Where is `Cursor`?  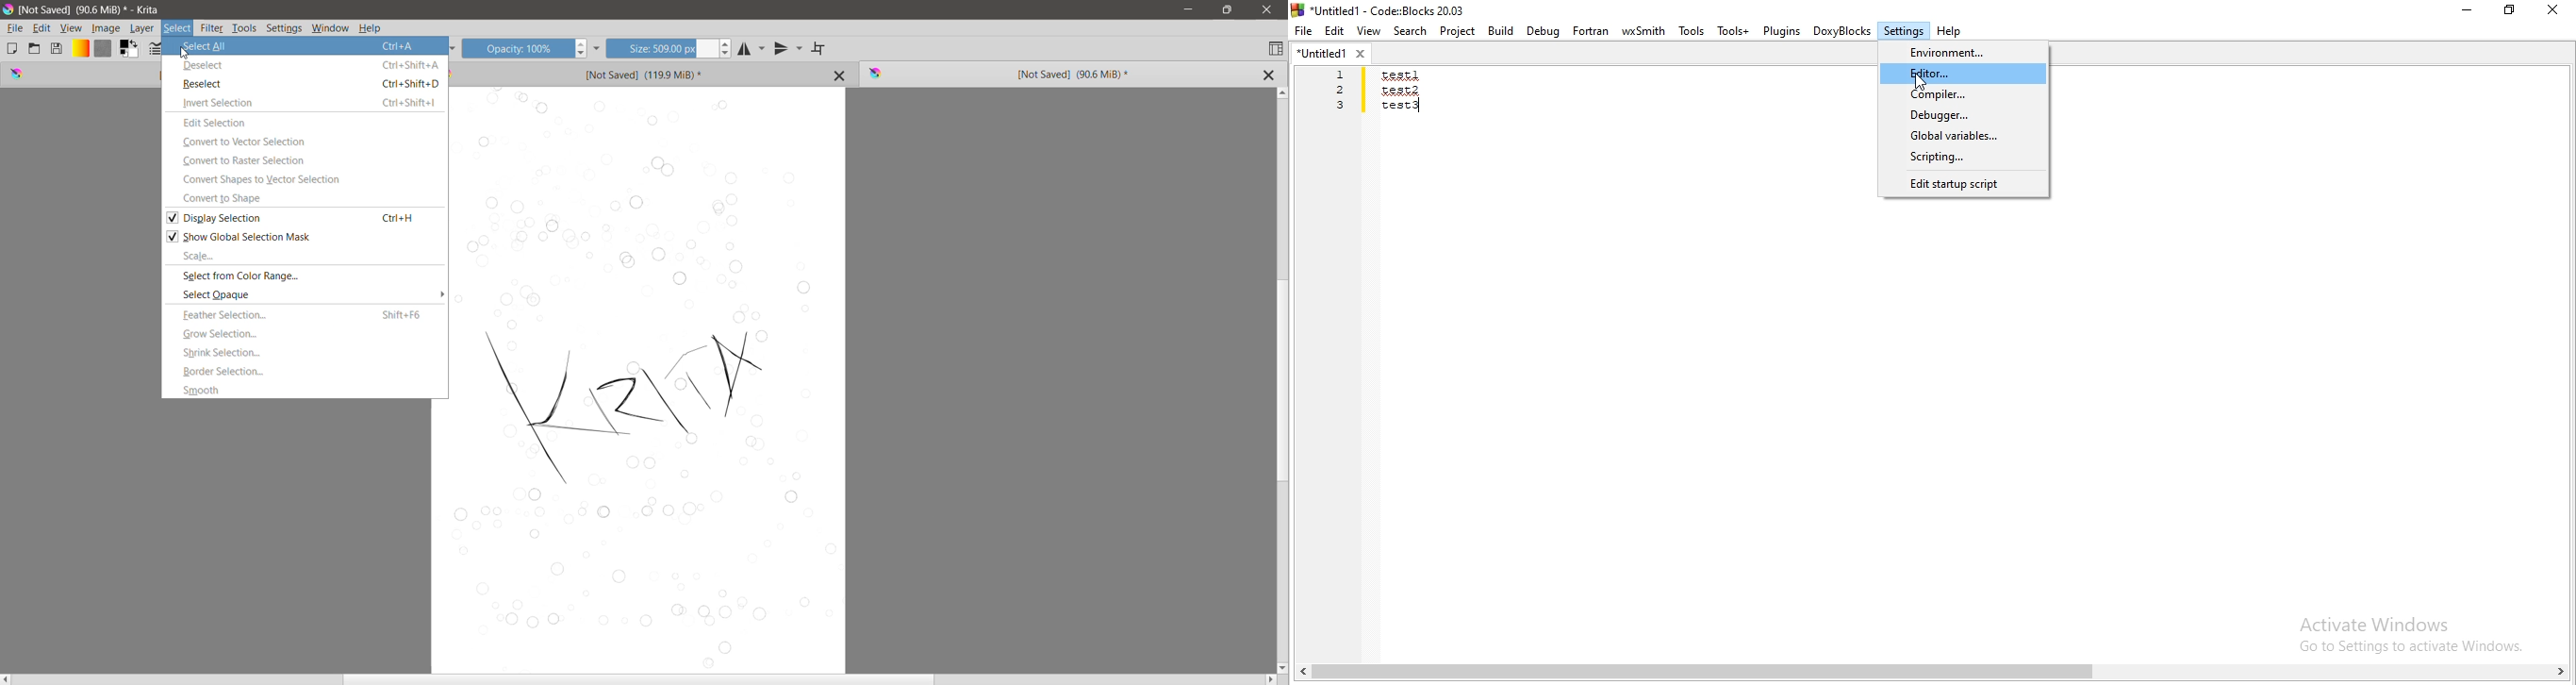
Cursor is located at coordinates (185, 53).